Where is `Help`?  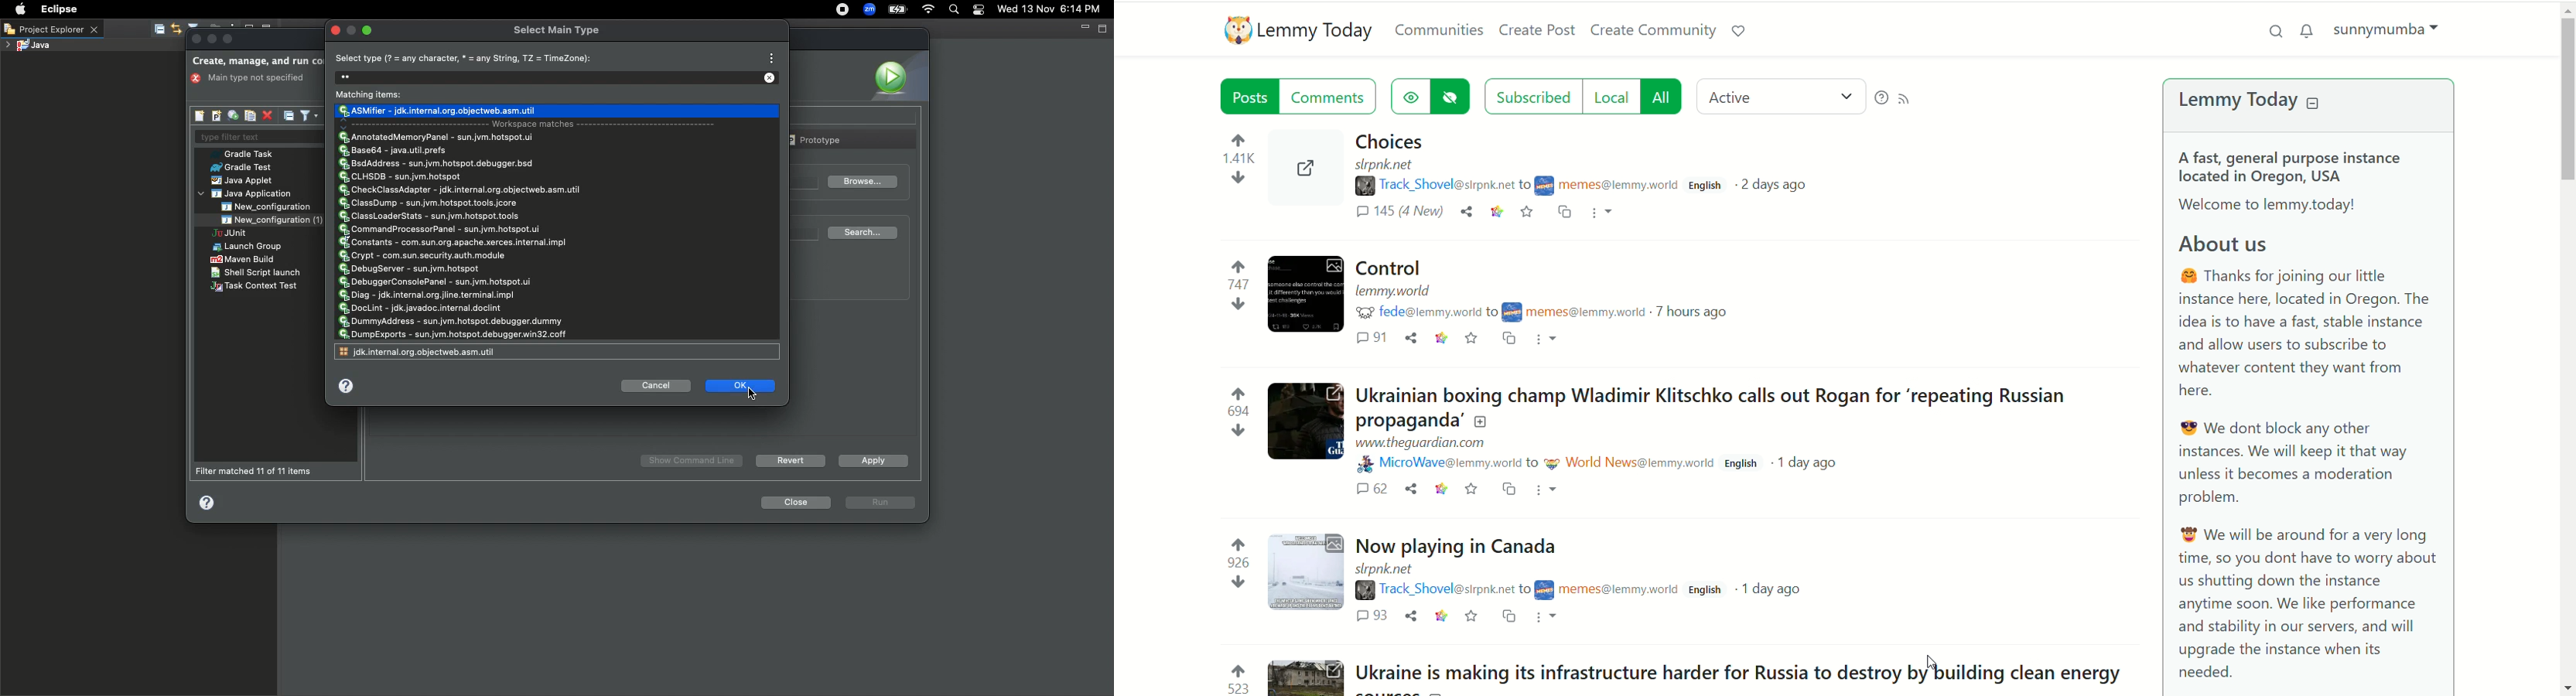 Help is located at coordinates (350, 387).